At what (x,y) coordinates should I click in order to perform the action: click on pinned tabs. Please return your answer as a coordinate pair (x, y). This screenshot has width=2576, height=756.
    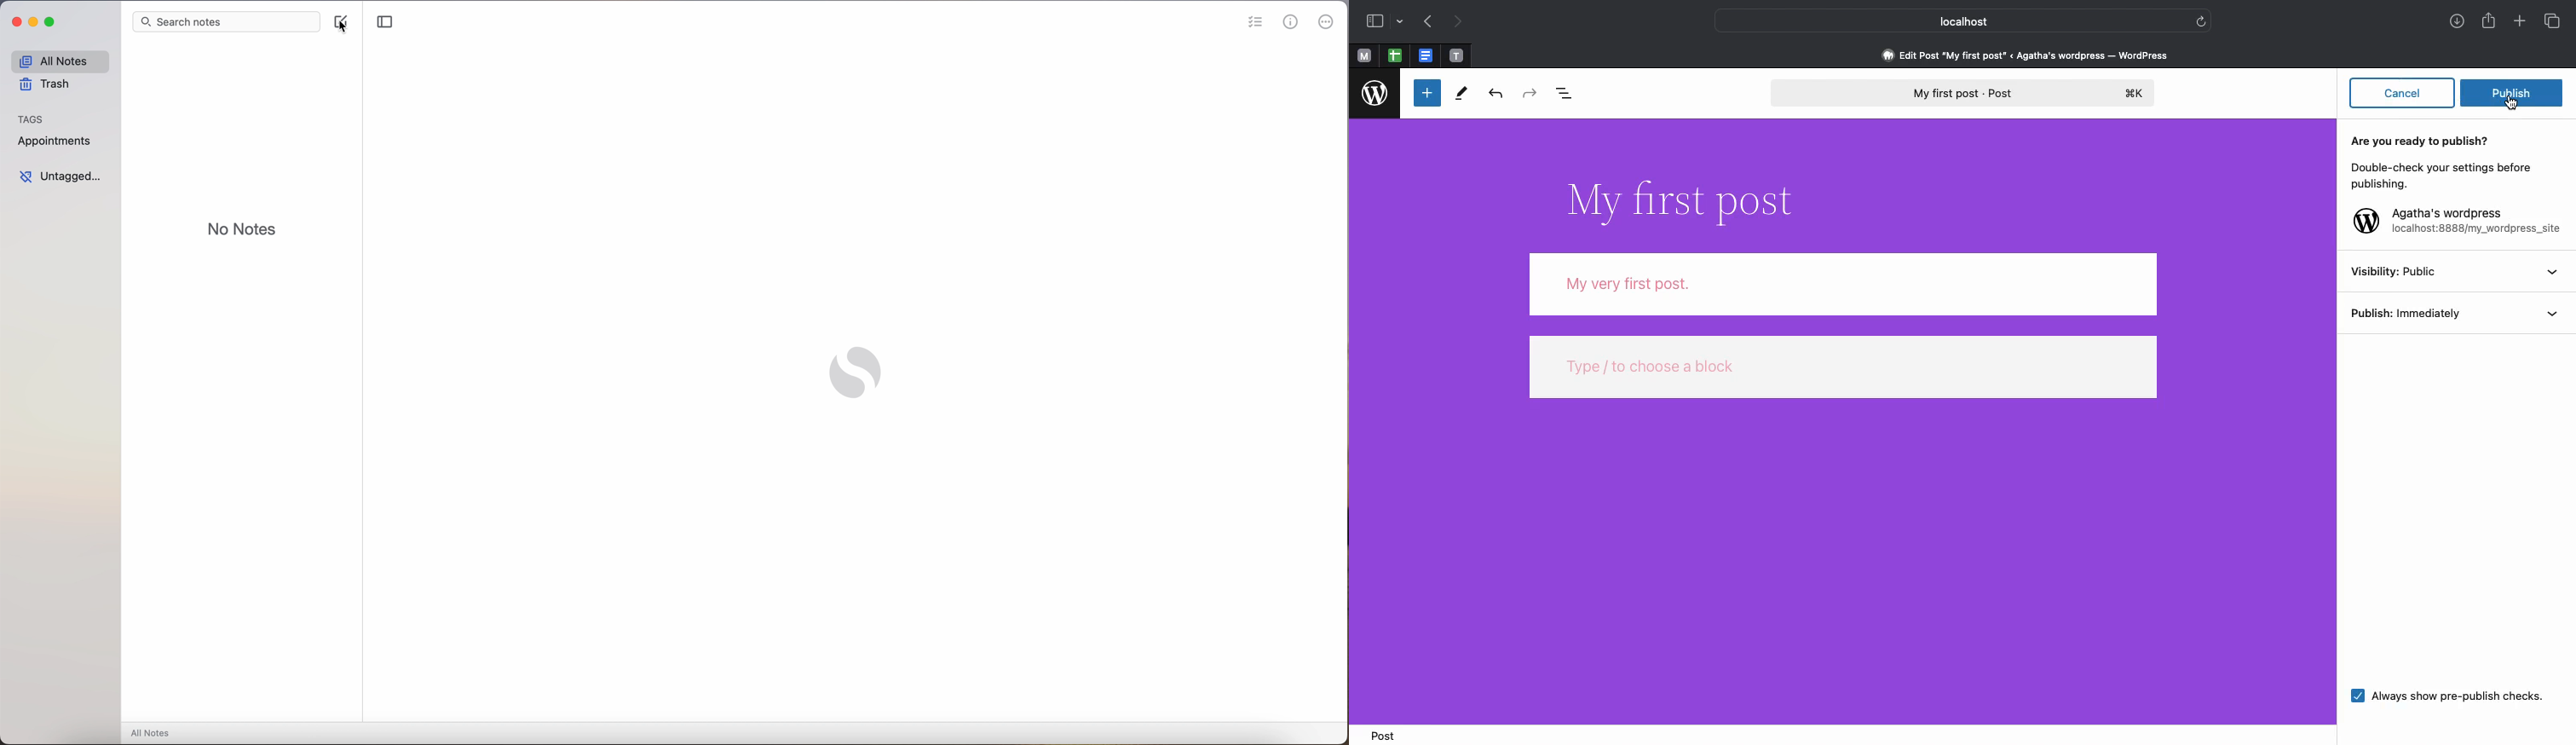
    Looking at the image, I should click on (1460, 56).